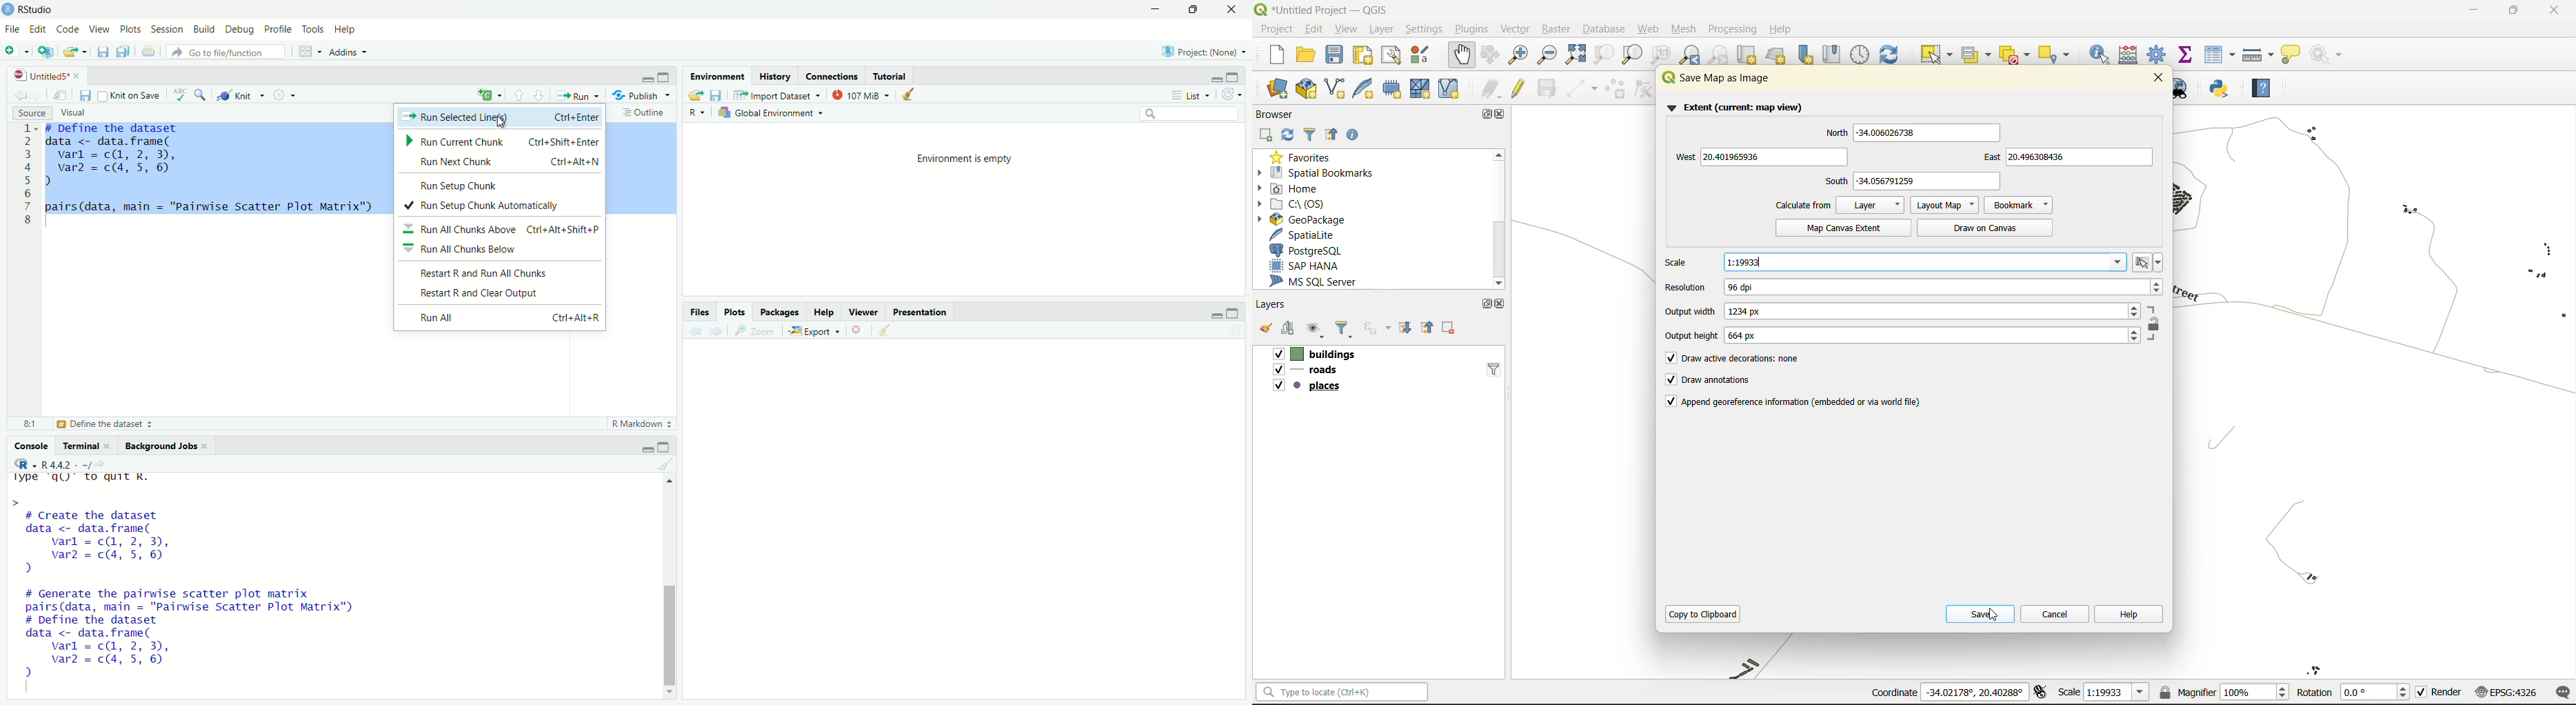 The image size is (2576, 728). Describe the element at coordinates (103, 50) in the screenshot. I see `Save current document (Ctrl + S)` at that location.